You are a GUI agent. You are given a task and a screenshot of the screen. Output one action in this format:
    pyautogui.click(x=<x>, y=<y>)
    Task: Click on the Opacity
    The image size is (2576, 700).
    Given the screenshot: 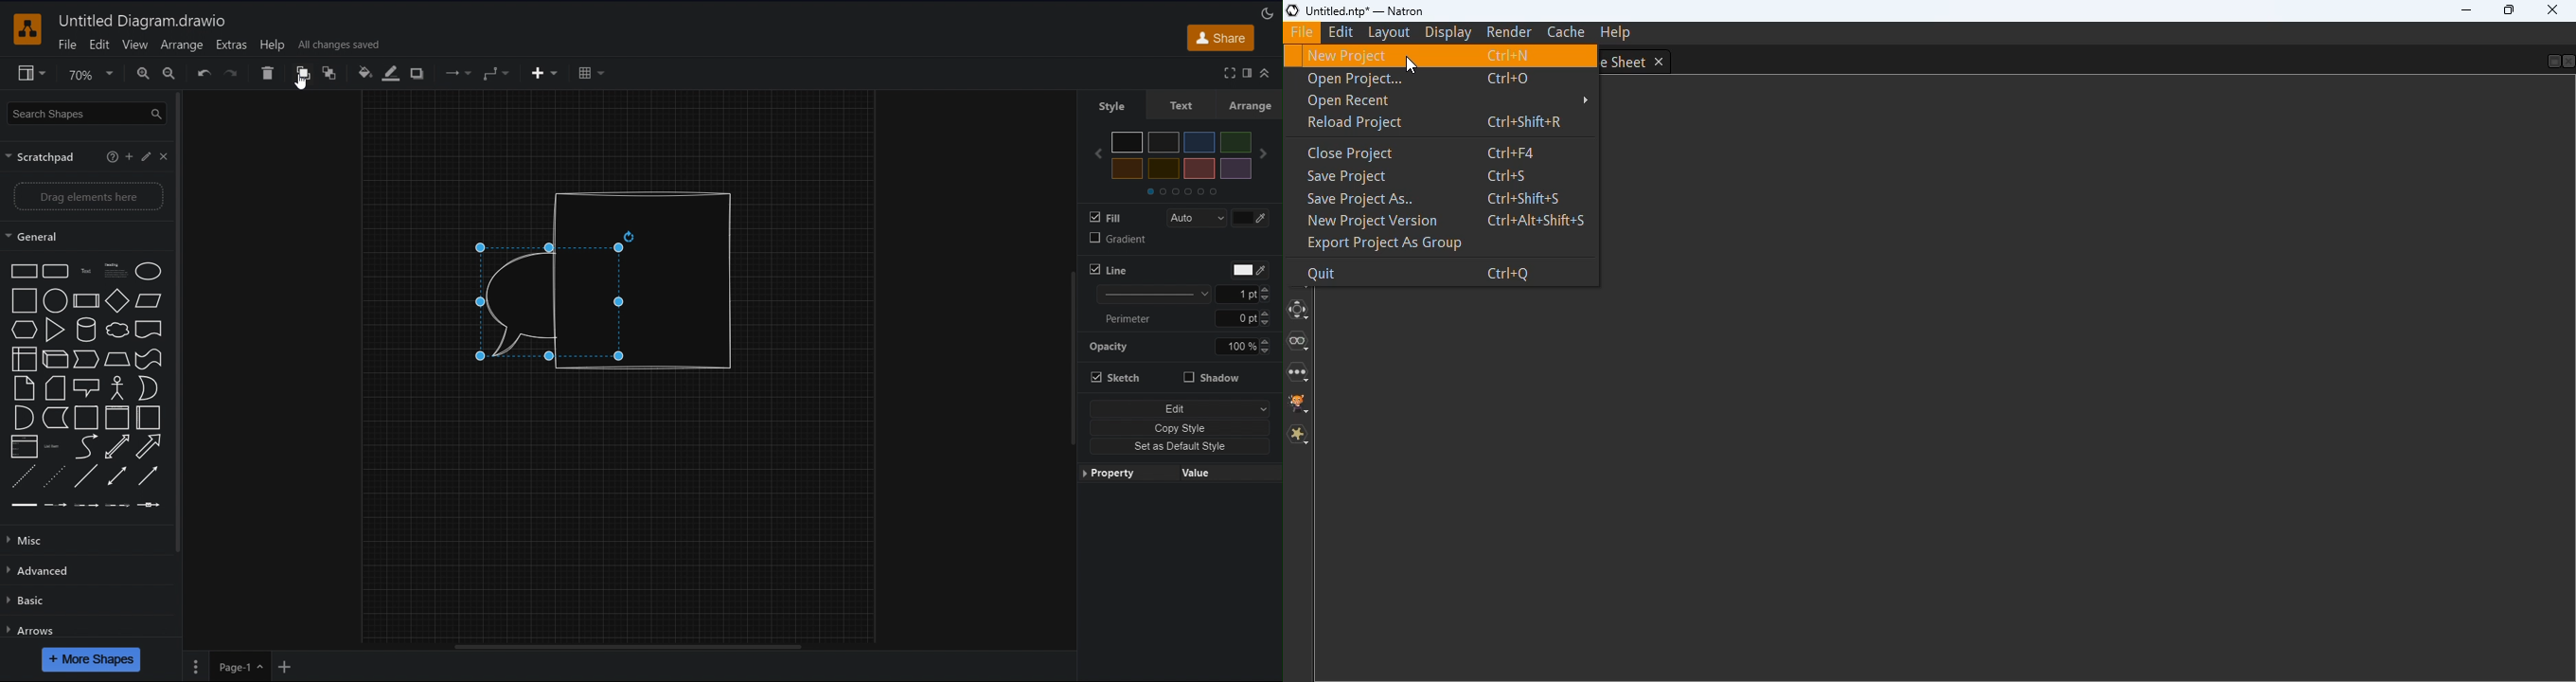 What is the action you would take?
    pyautogui.click(x=1108, y=347)
    